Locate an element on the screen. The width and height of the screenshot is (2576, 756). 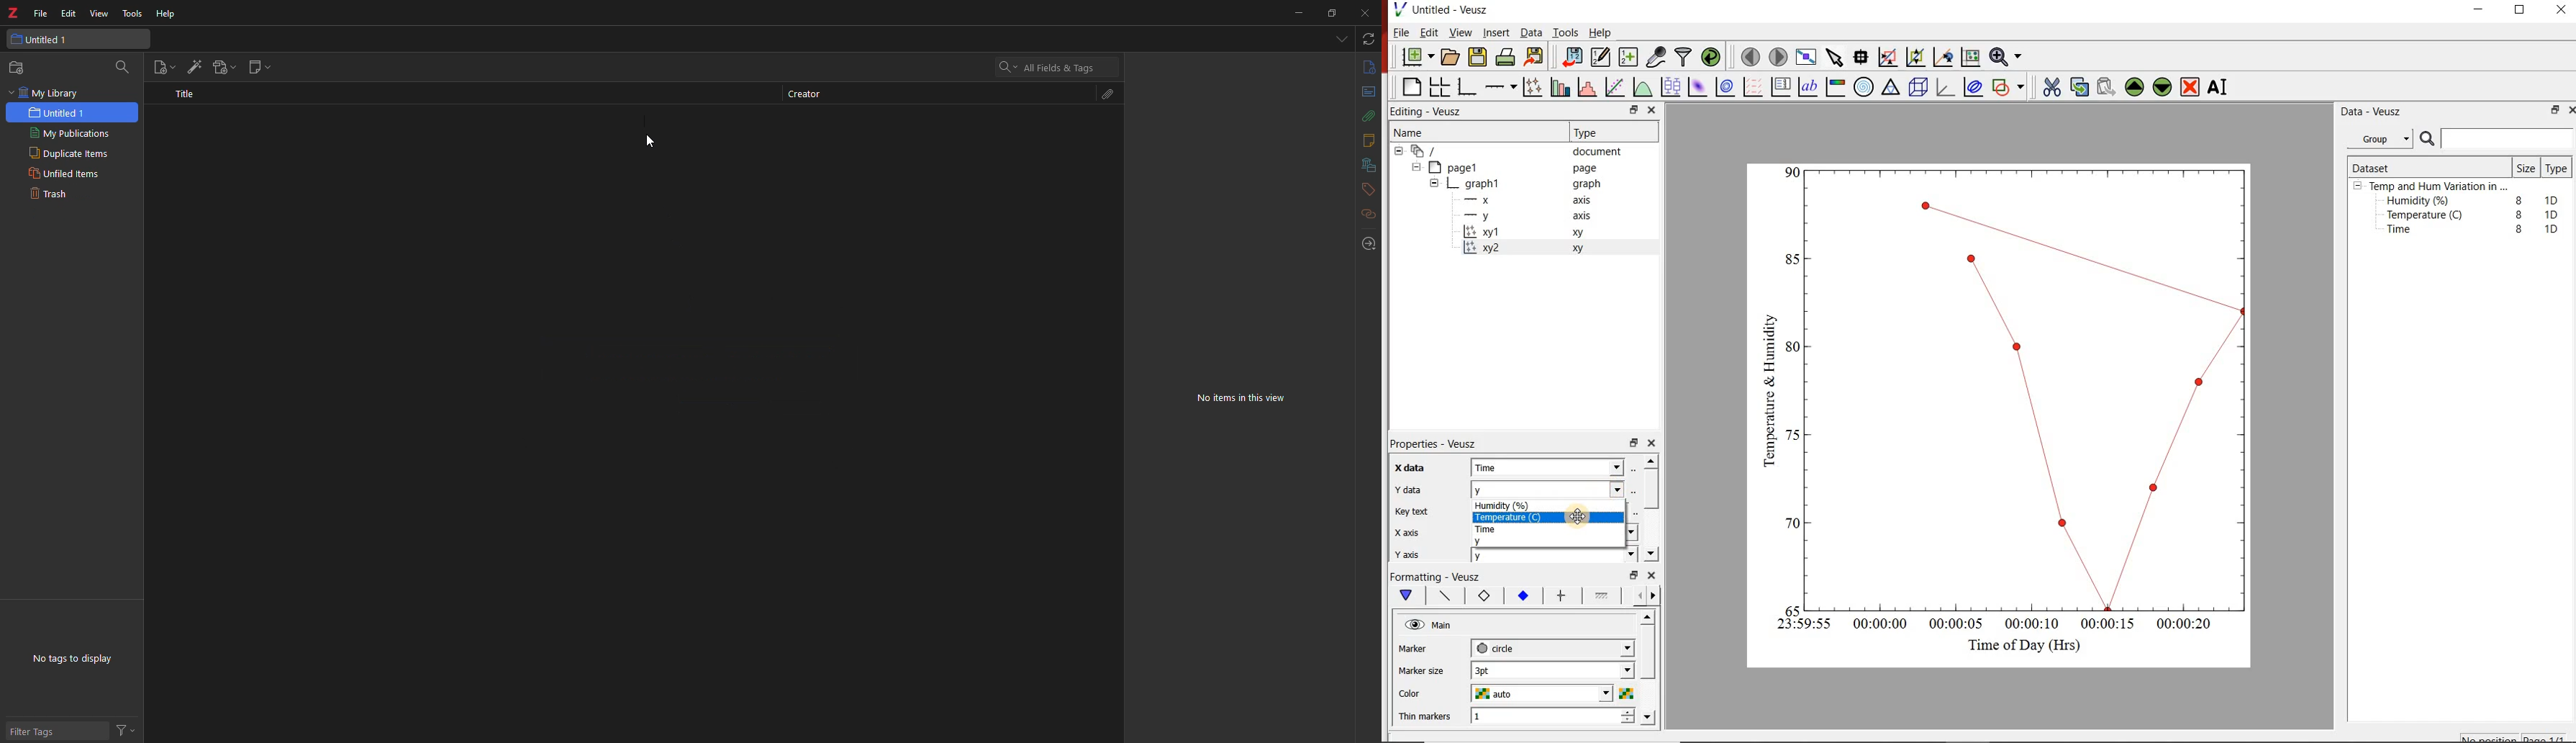
page1 is located at coordinates (1461, 167).